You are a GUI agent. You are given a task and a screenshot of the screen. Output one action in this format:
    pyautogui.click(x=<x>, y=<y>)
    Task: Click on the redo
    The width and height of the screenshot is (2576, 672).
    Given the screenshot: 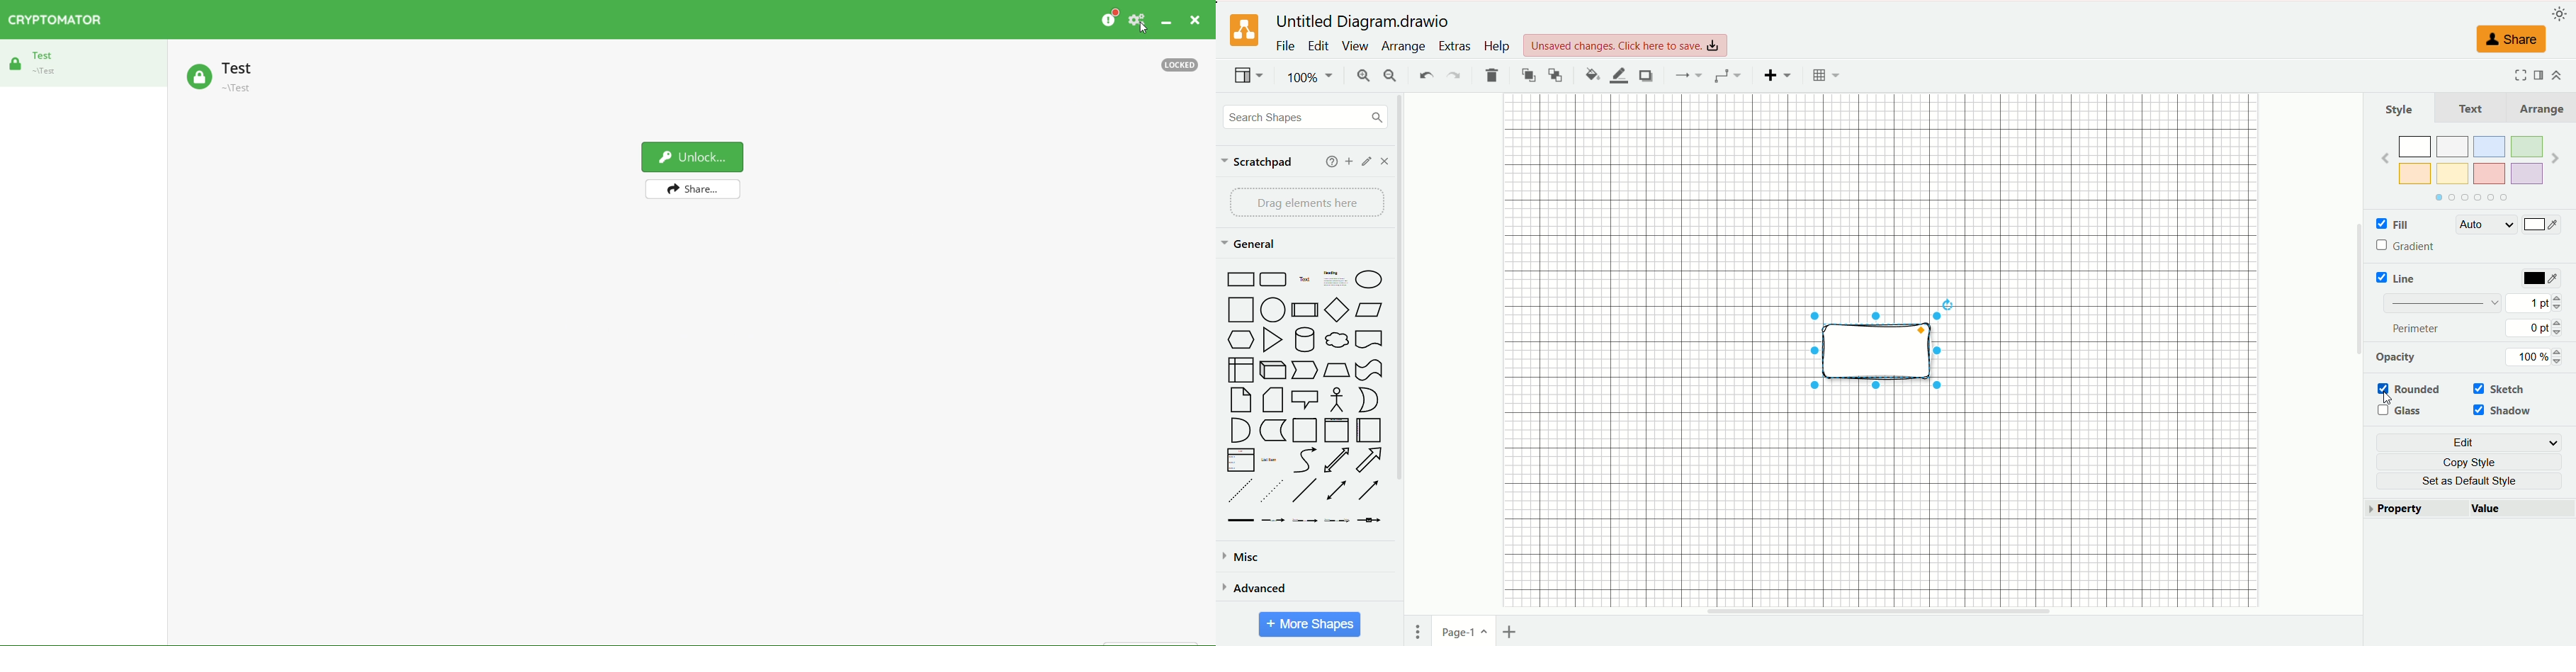 What is the action you would take?
    pyautogui.click(x=1452, y=76)
    